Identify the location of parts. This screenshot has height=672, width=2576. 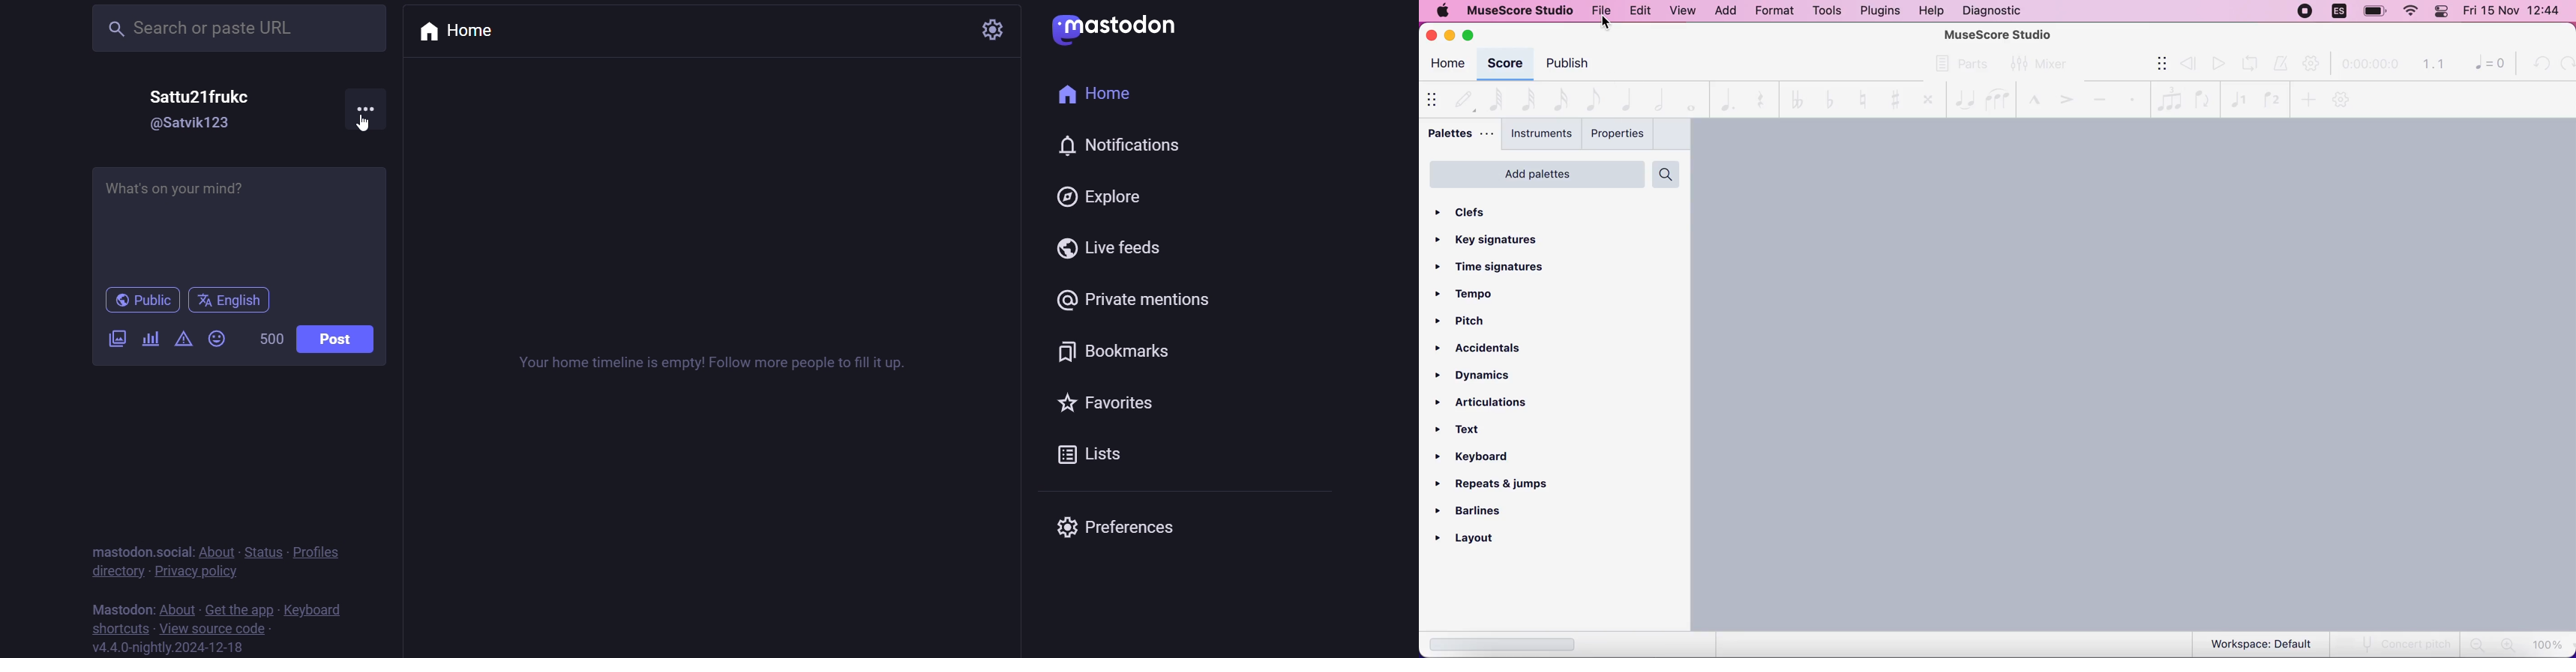
(1962, 62).